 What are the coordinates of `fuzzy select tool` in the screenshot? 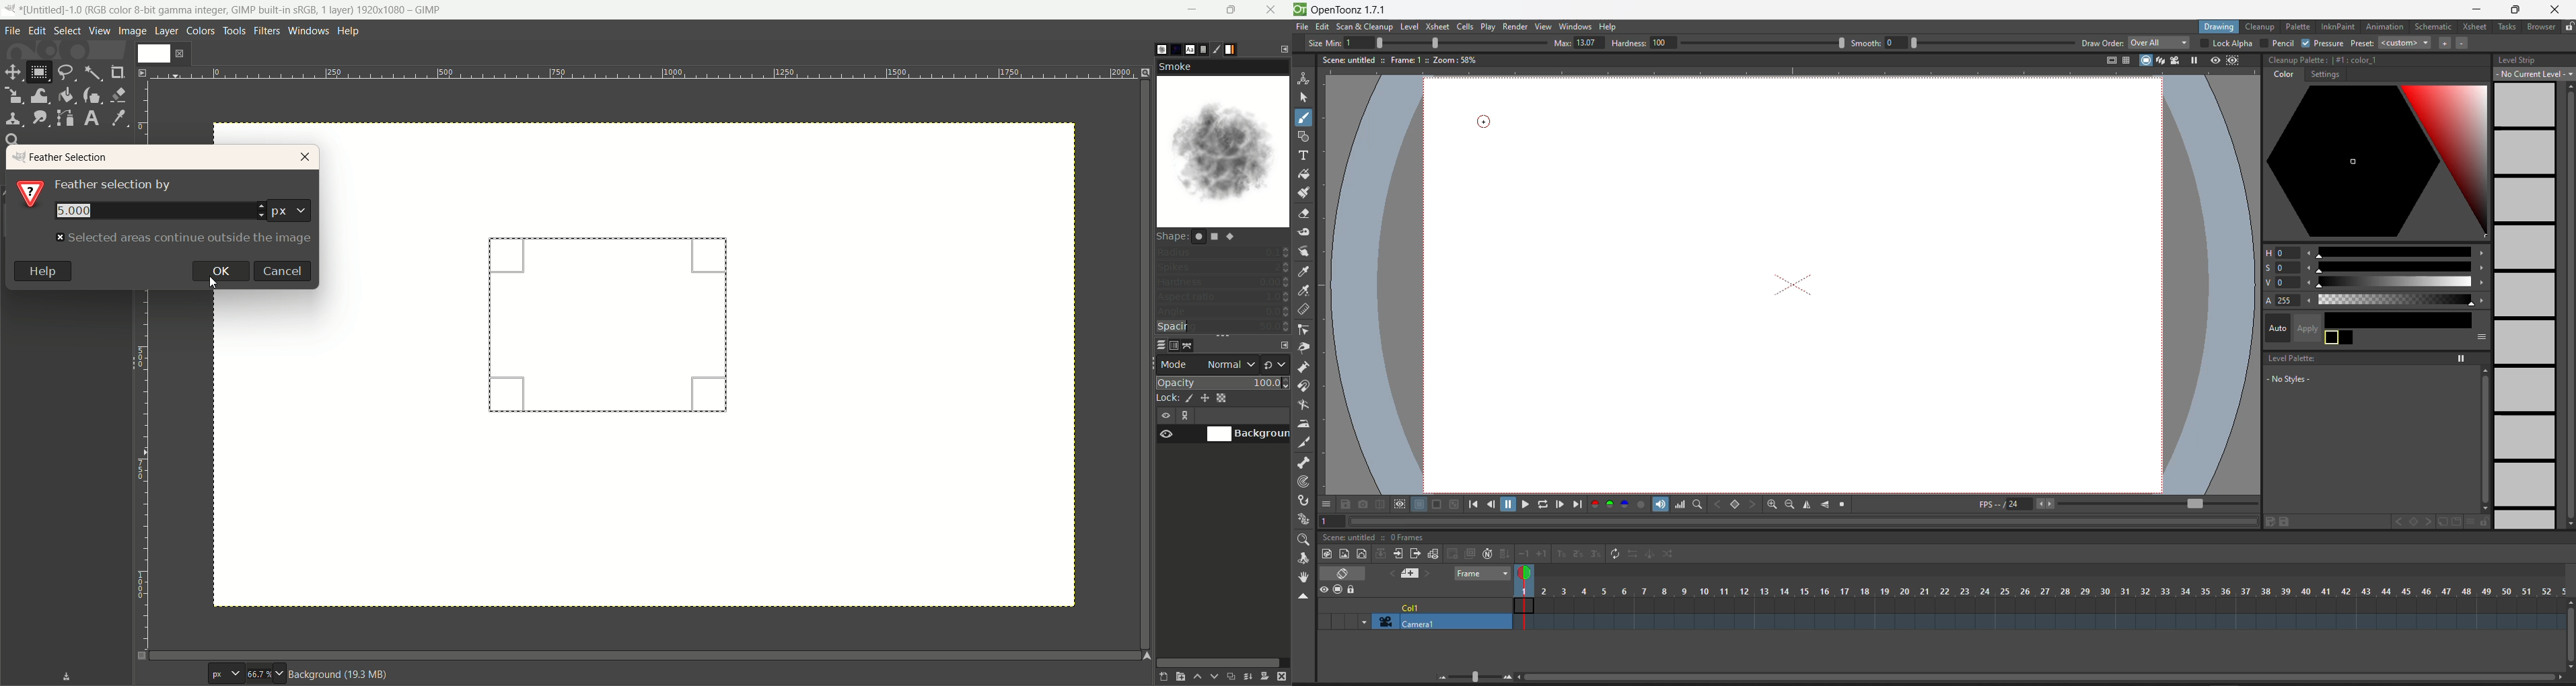 It's located at (94, 74).